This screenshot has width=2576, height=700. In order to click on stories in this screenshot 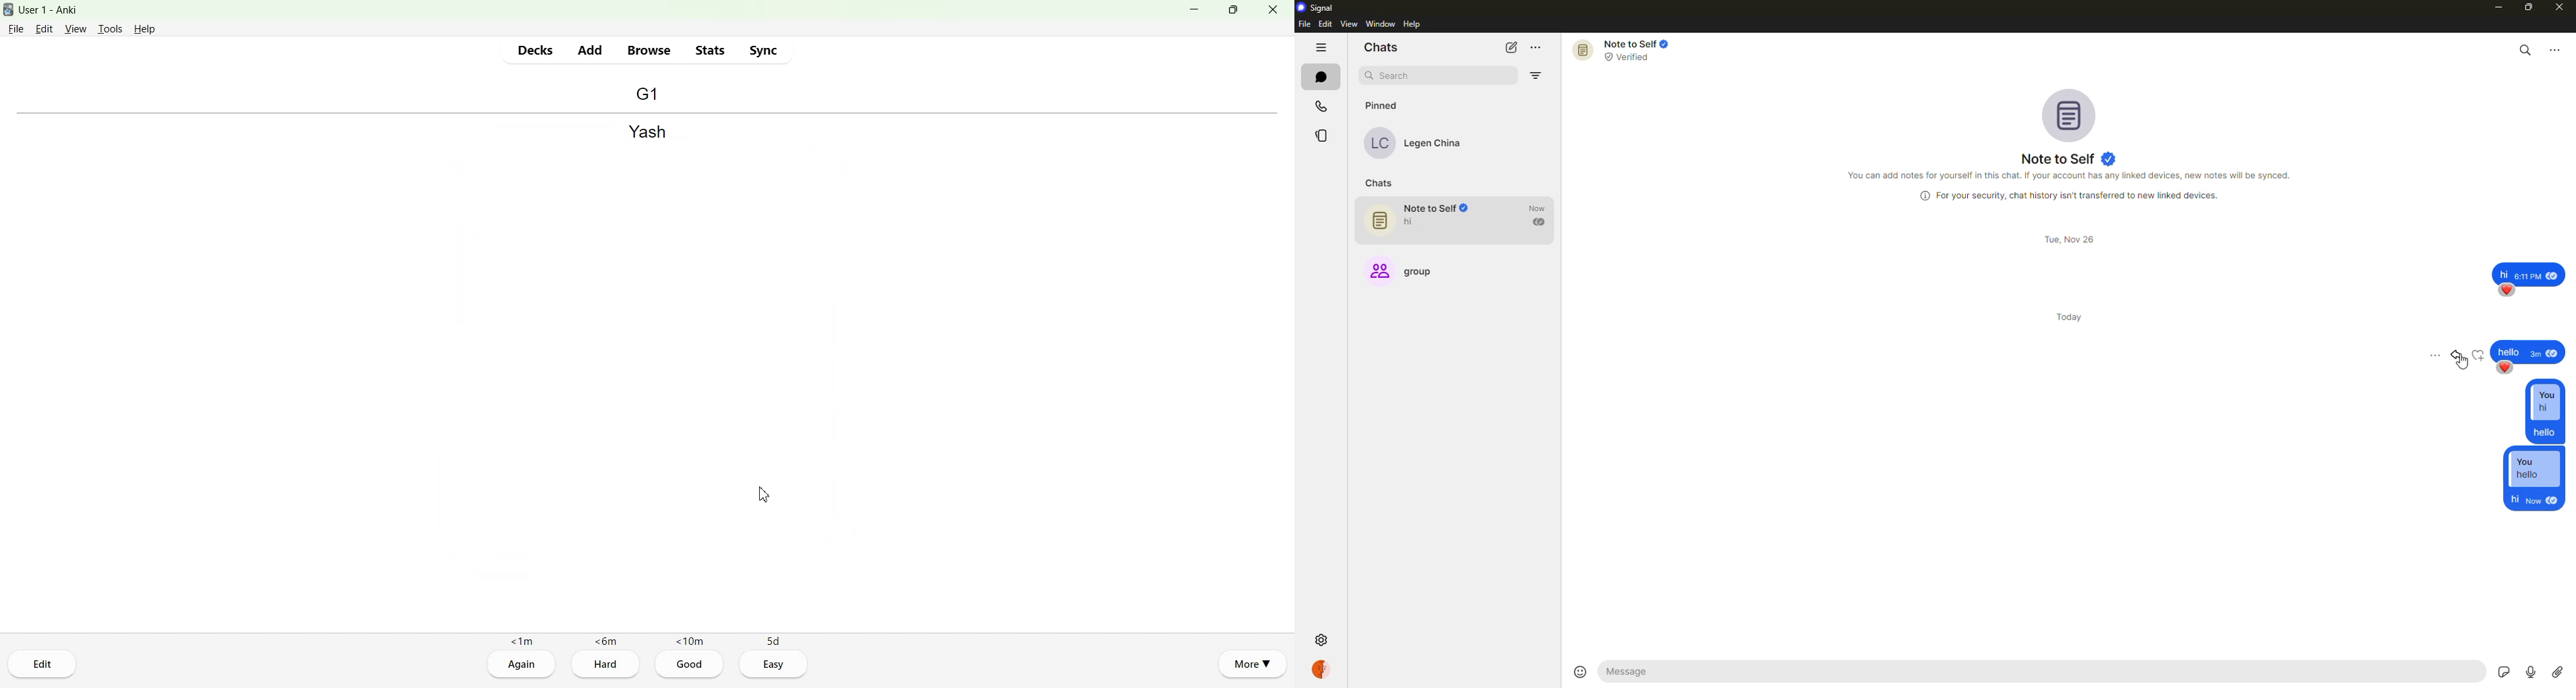, I will do `click(1323, 134)`.